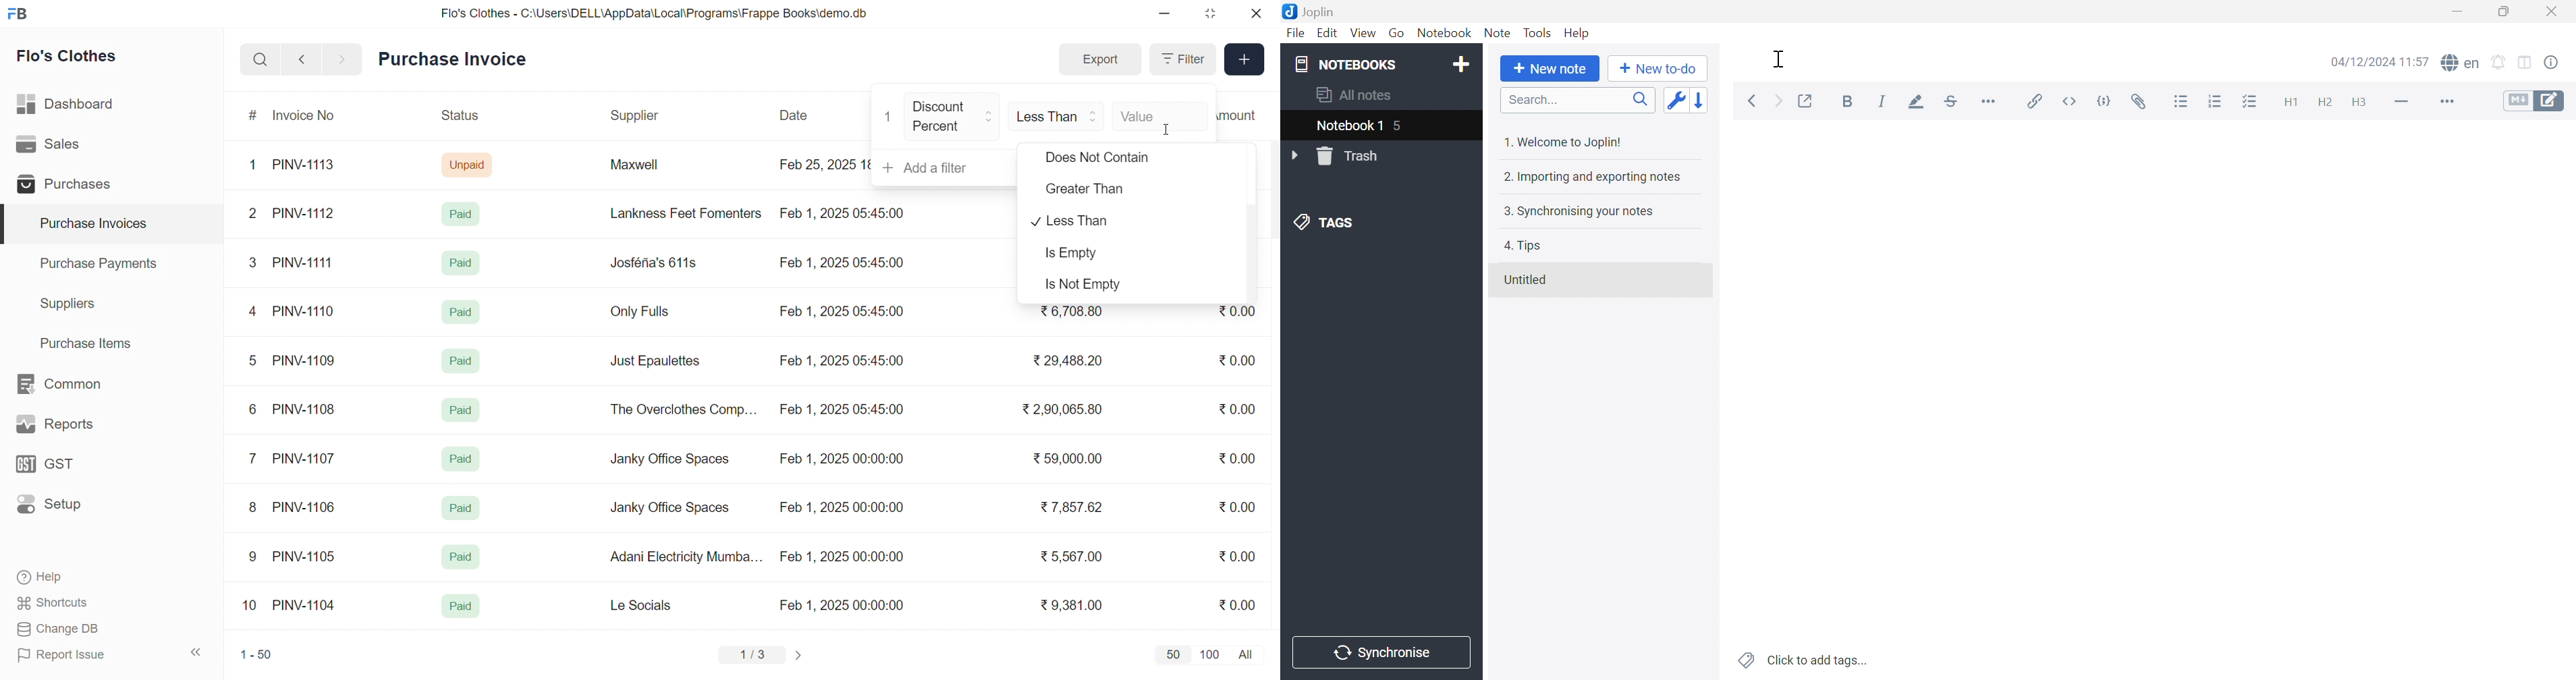 This screenshot has width=2576, height=700. I want to click on Add notebook, so click(1463, 65).